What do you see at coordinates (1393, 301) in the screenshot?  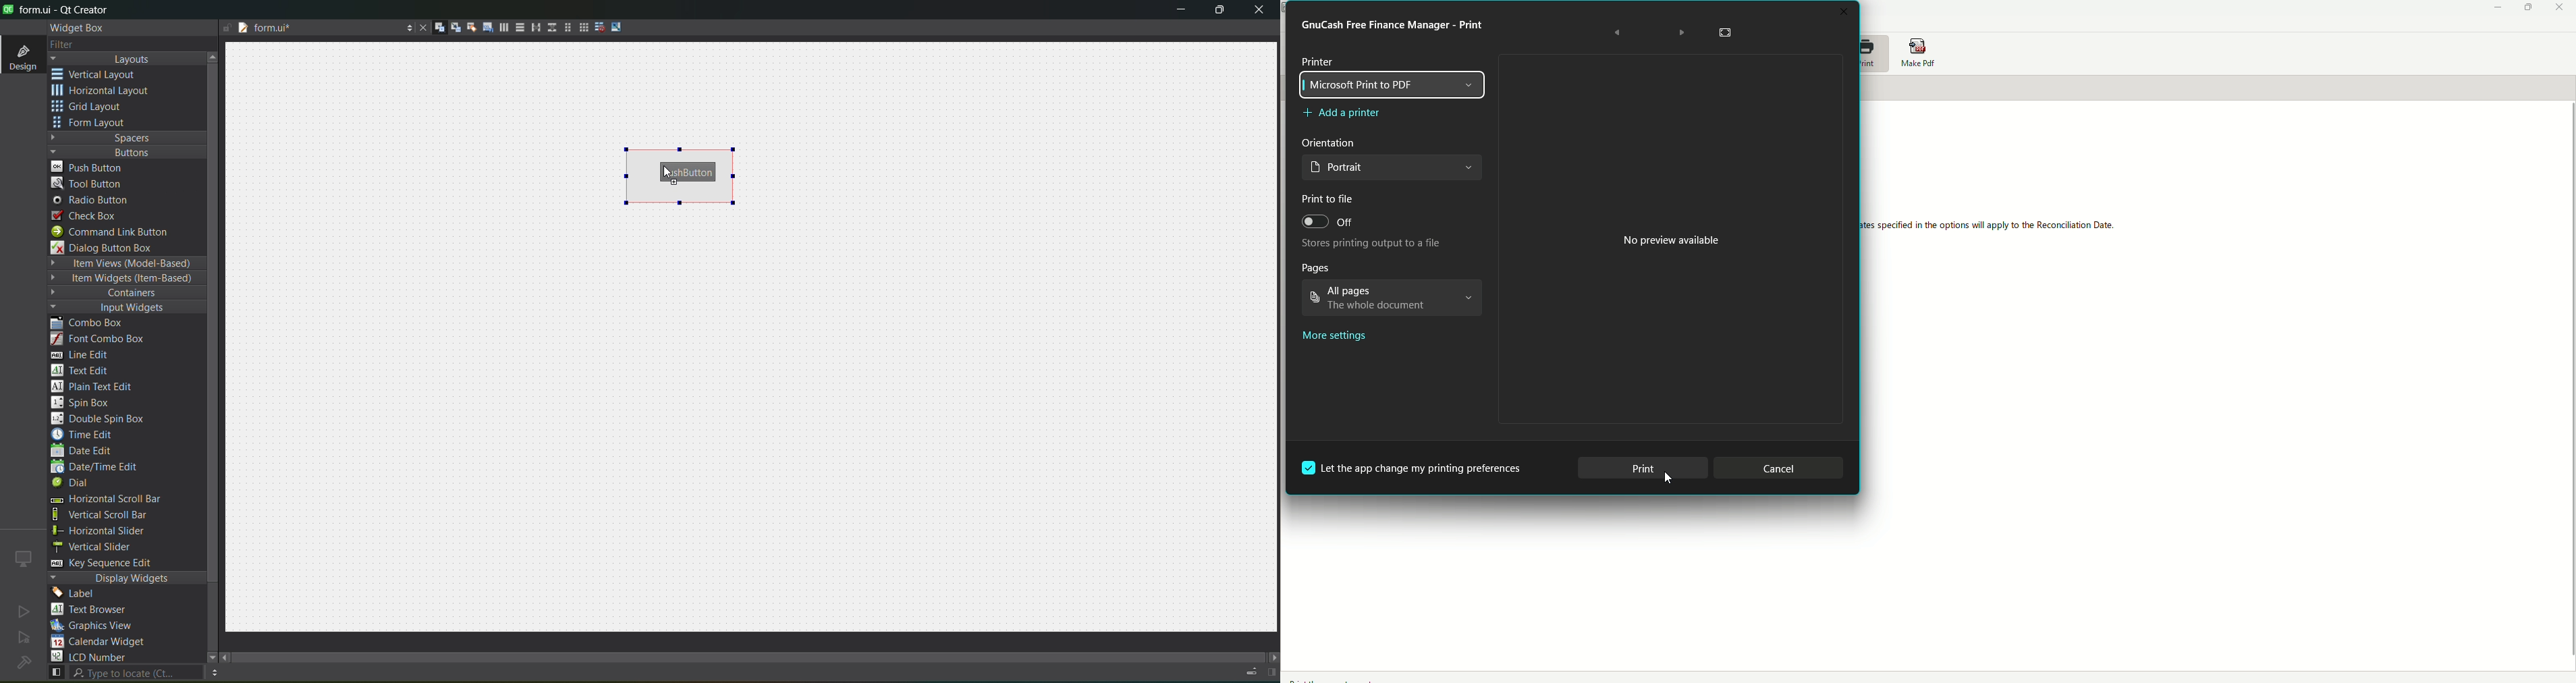 I see `All pages` at bounding box center [1393, 301].